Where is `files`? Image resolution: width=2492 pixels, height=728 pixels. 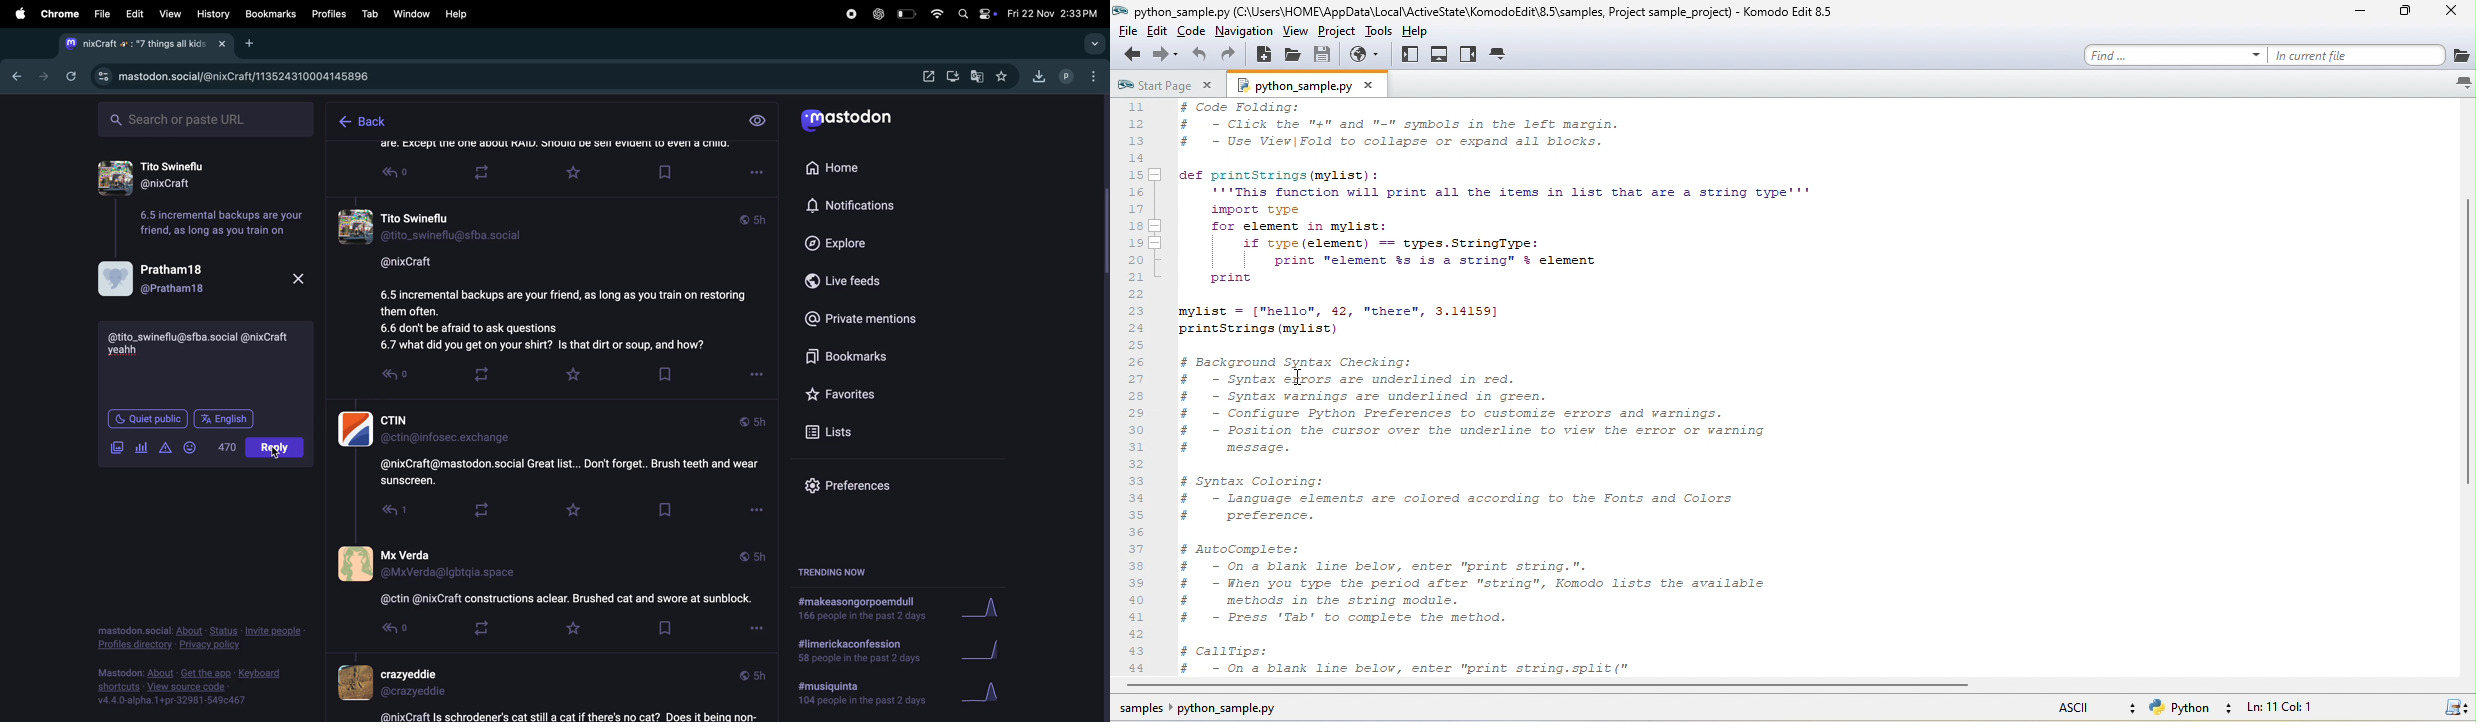 files is located at coordinates (101, 12).